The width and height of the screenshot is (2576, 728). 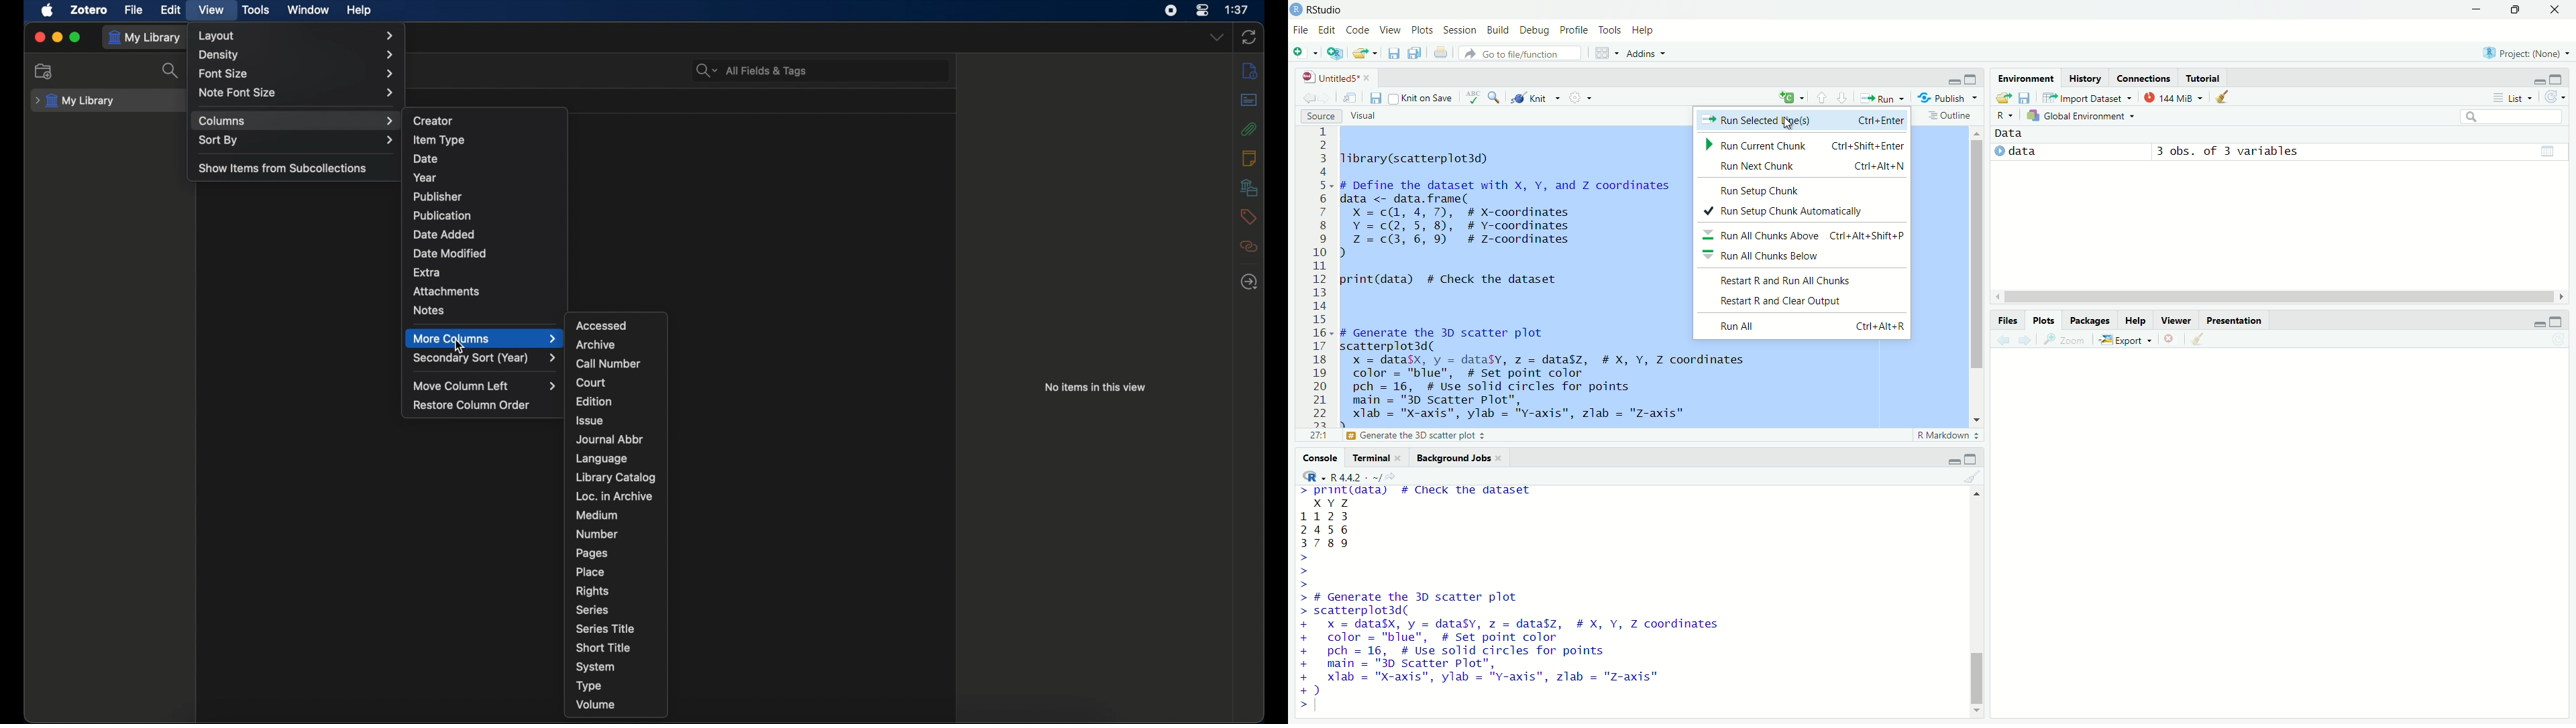 I want to click on tools, so click(x=1610, y=29).